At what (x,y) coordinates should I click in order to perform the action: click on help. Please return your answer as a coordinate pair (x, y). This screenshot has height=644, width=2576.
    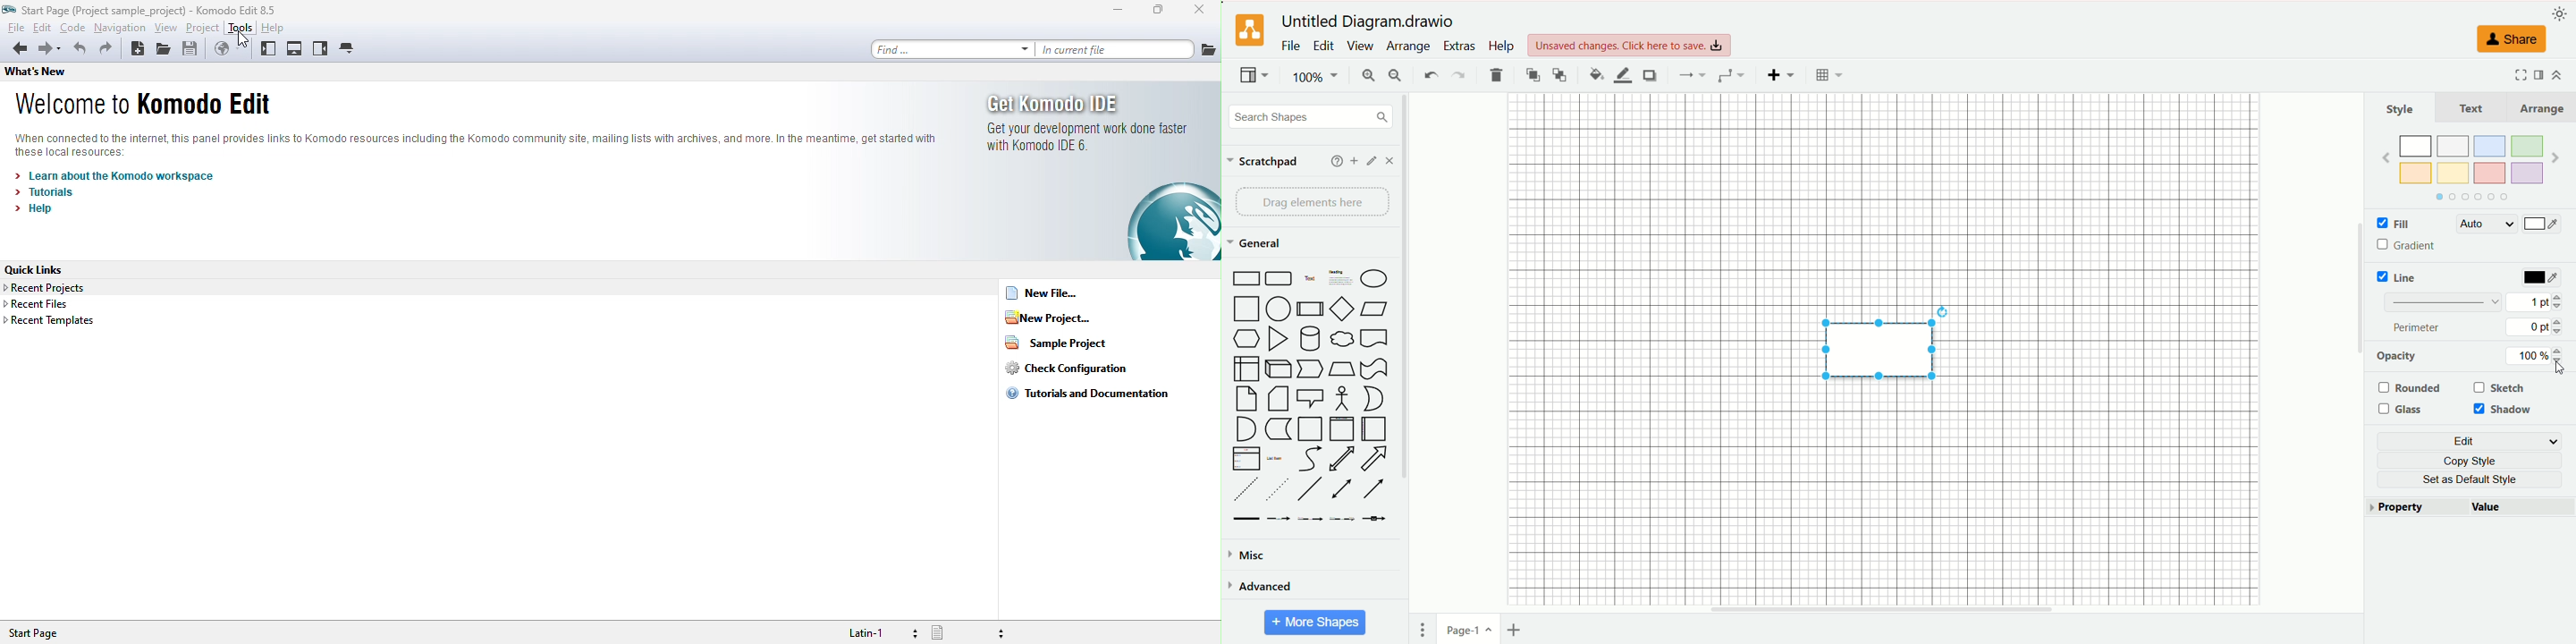
    Looking at the image, I should click on (1500, 45).